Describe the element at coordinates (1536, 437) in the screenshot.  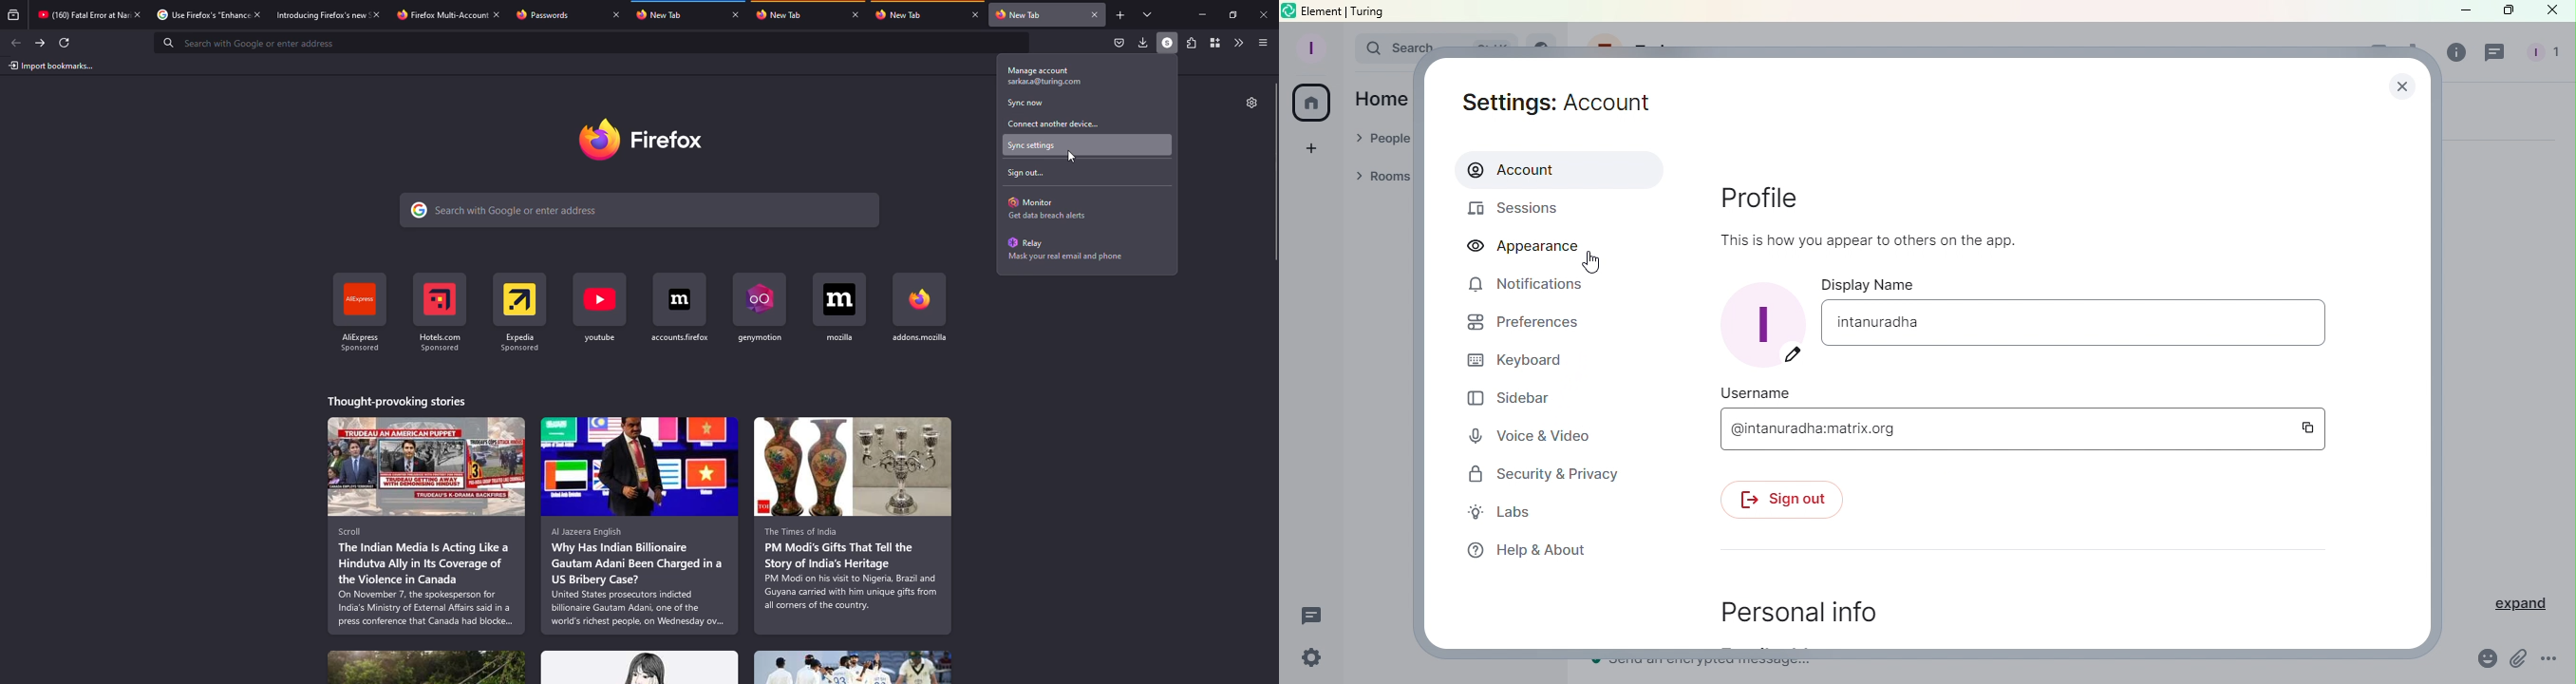
I see `Voice and video` at that location.